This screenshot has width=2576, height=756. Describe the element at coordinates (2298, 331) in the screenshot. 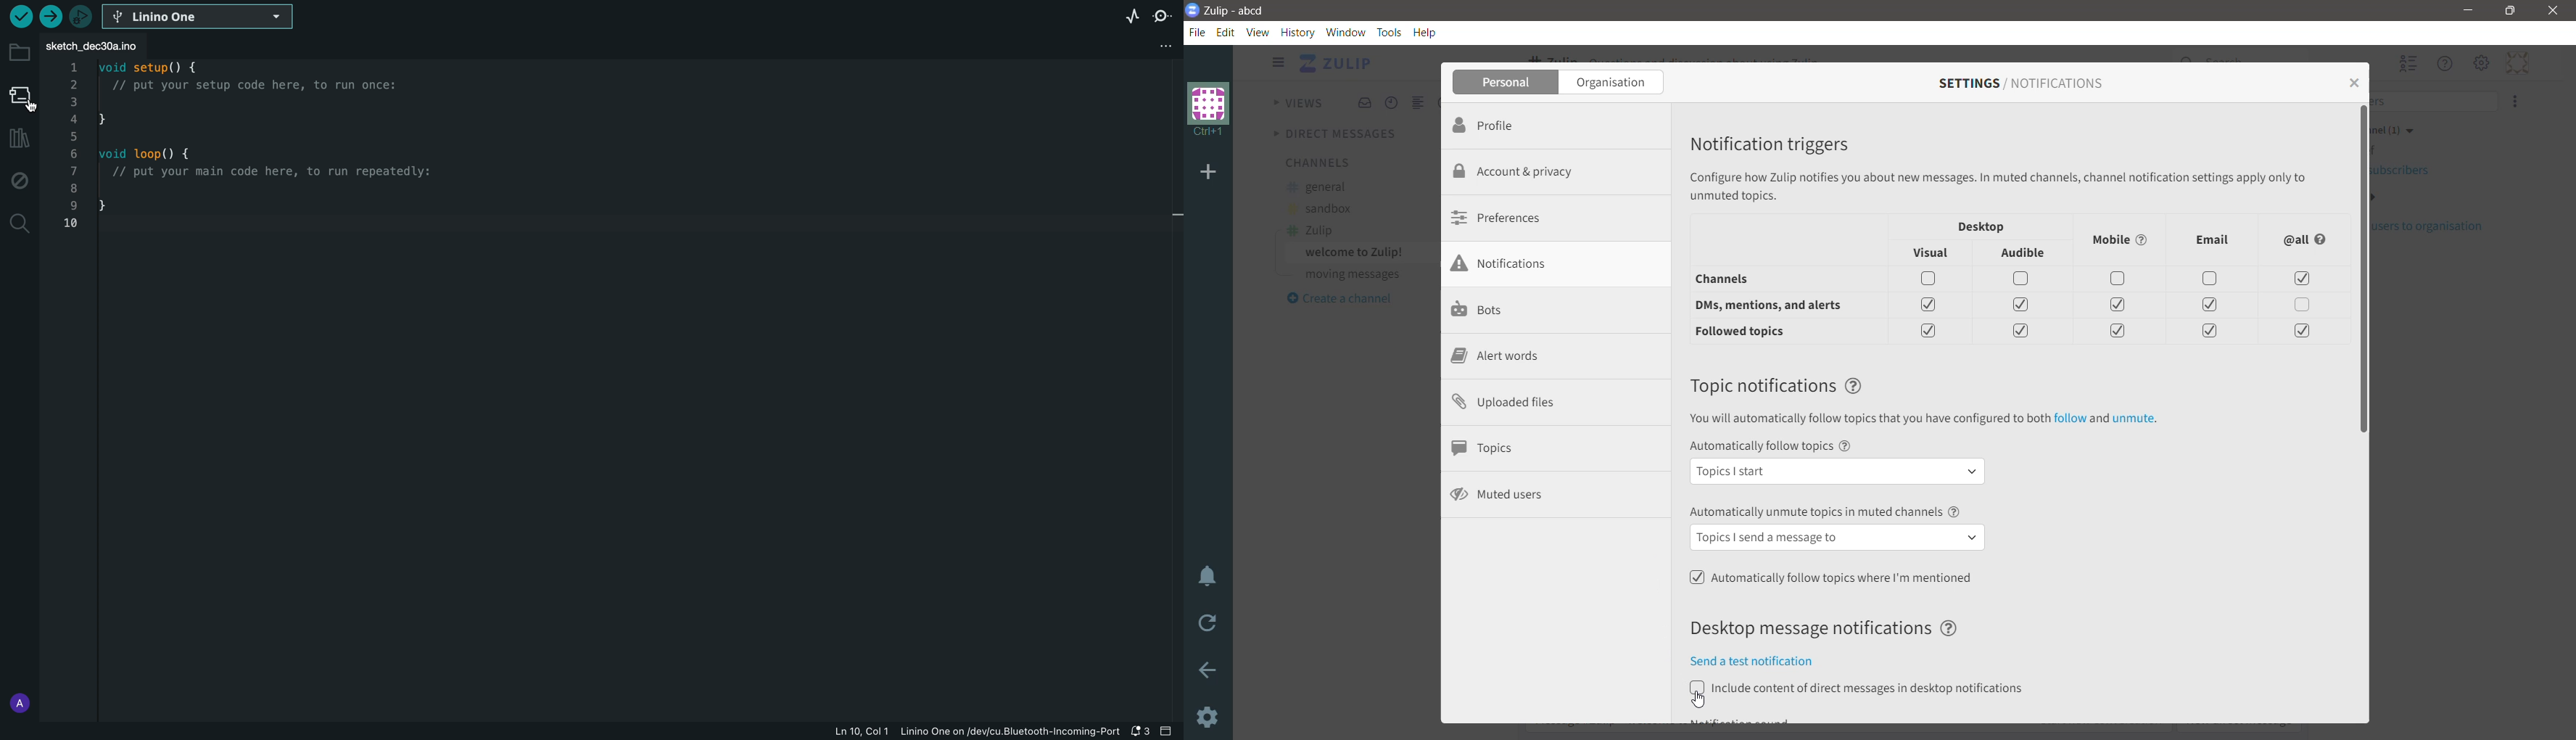

I see `check box` at that location.